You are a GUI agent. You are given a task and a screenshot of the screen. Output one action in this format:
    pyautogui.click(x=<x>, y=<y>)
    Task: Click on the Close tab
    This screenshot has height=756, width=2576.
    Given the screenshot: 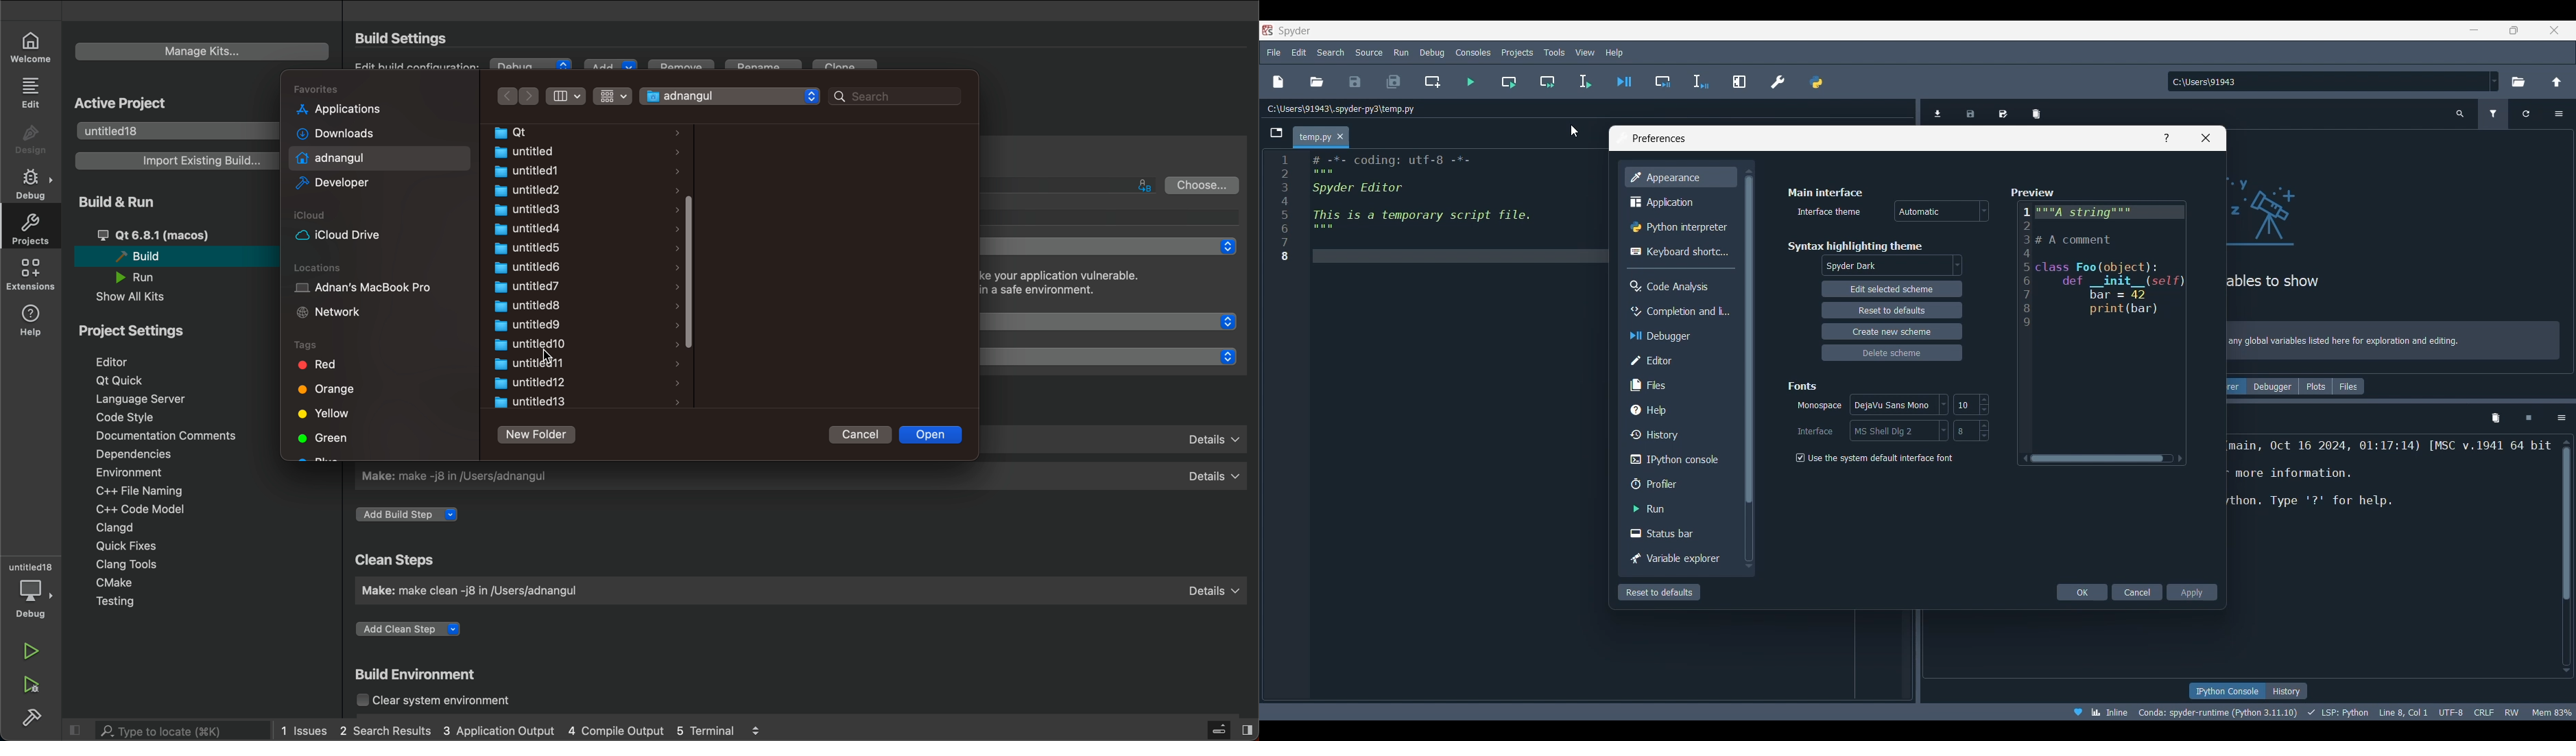 What is the action you would take?
    pyautogui.click(x=1340, y=136)
    